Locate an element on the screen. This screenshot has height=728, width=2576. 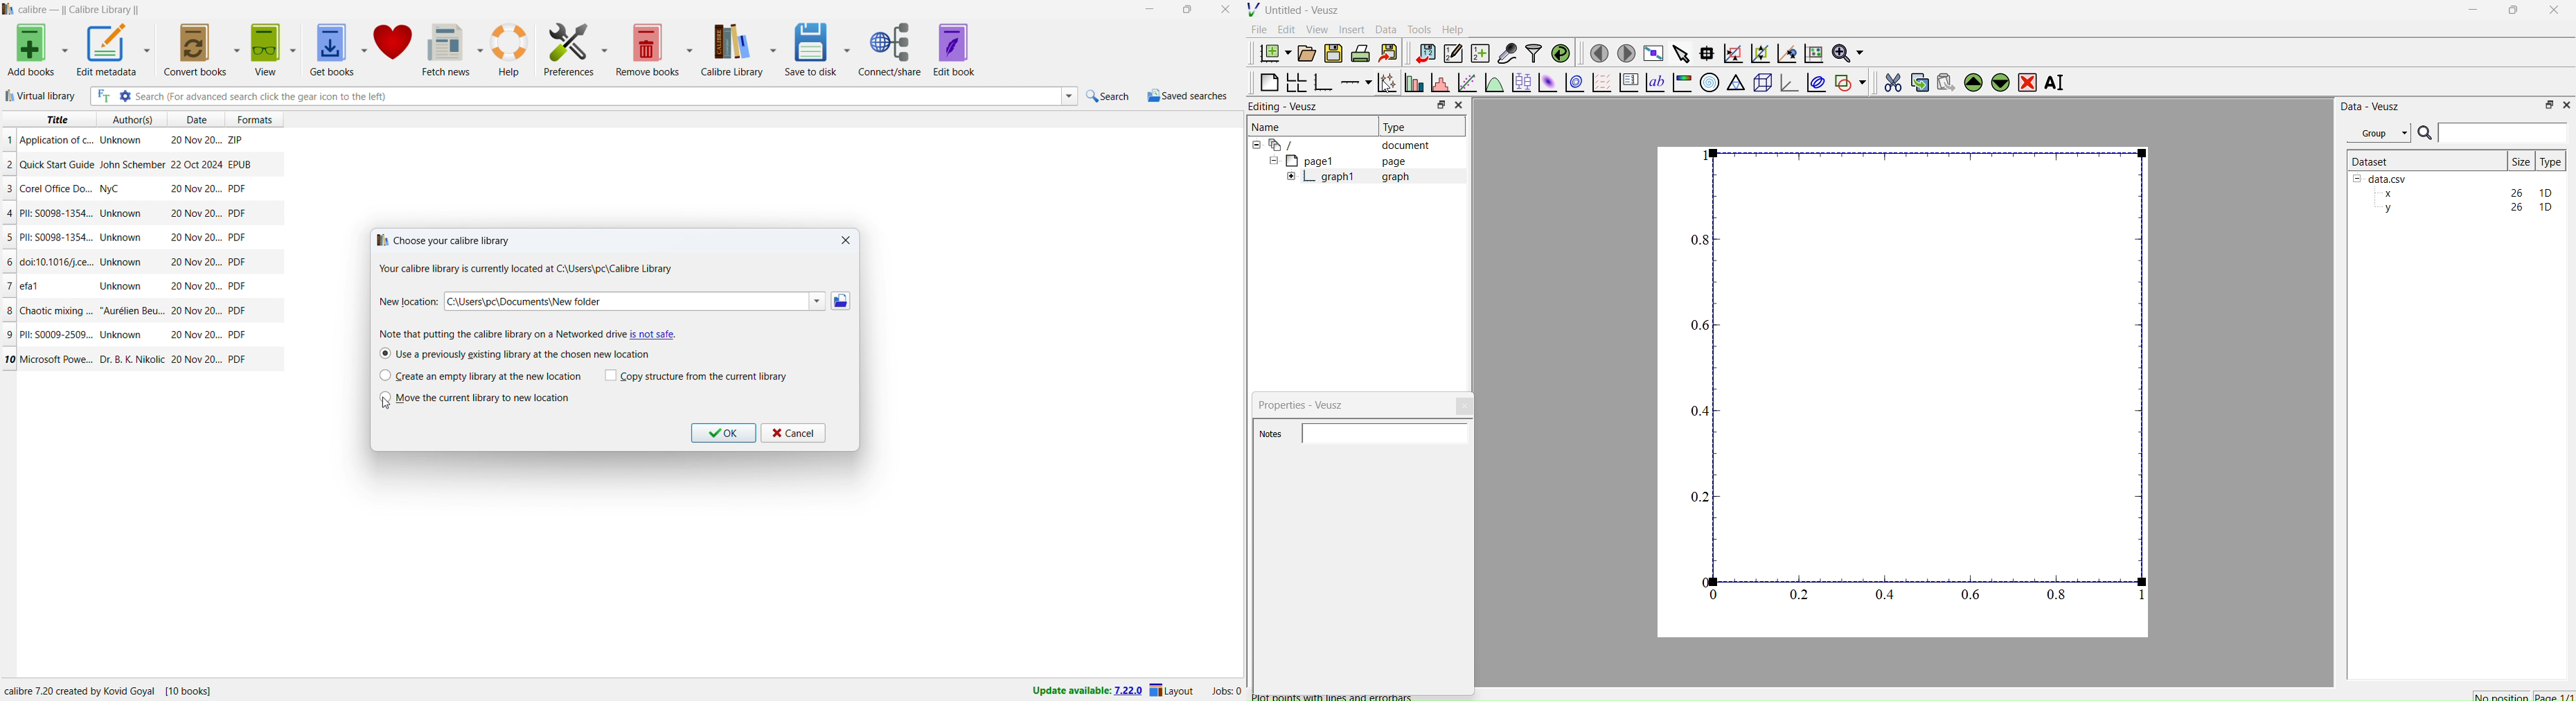
Date is located at coordinates (196, 214).